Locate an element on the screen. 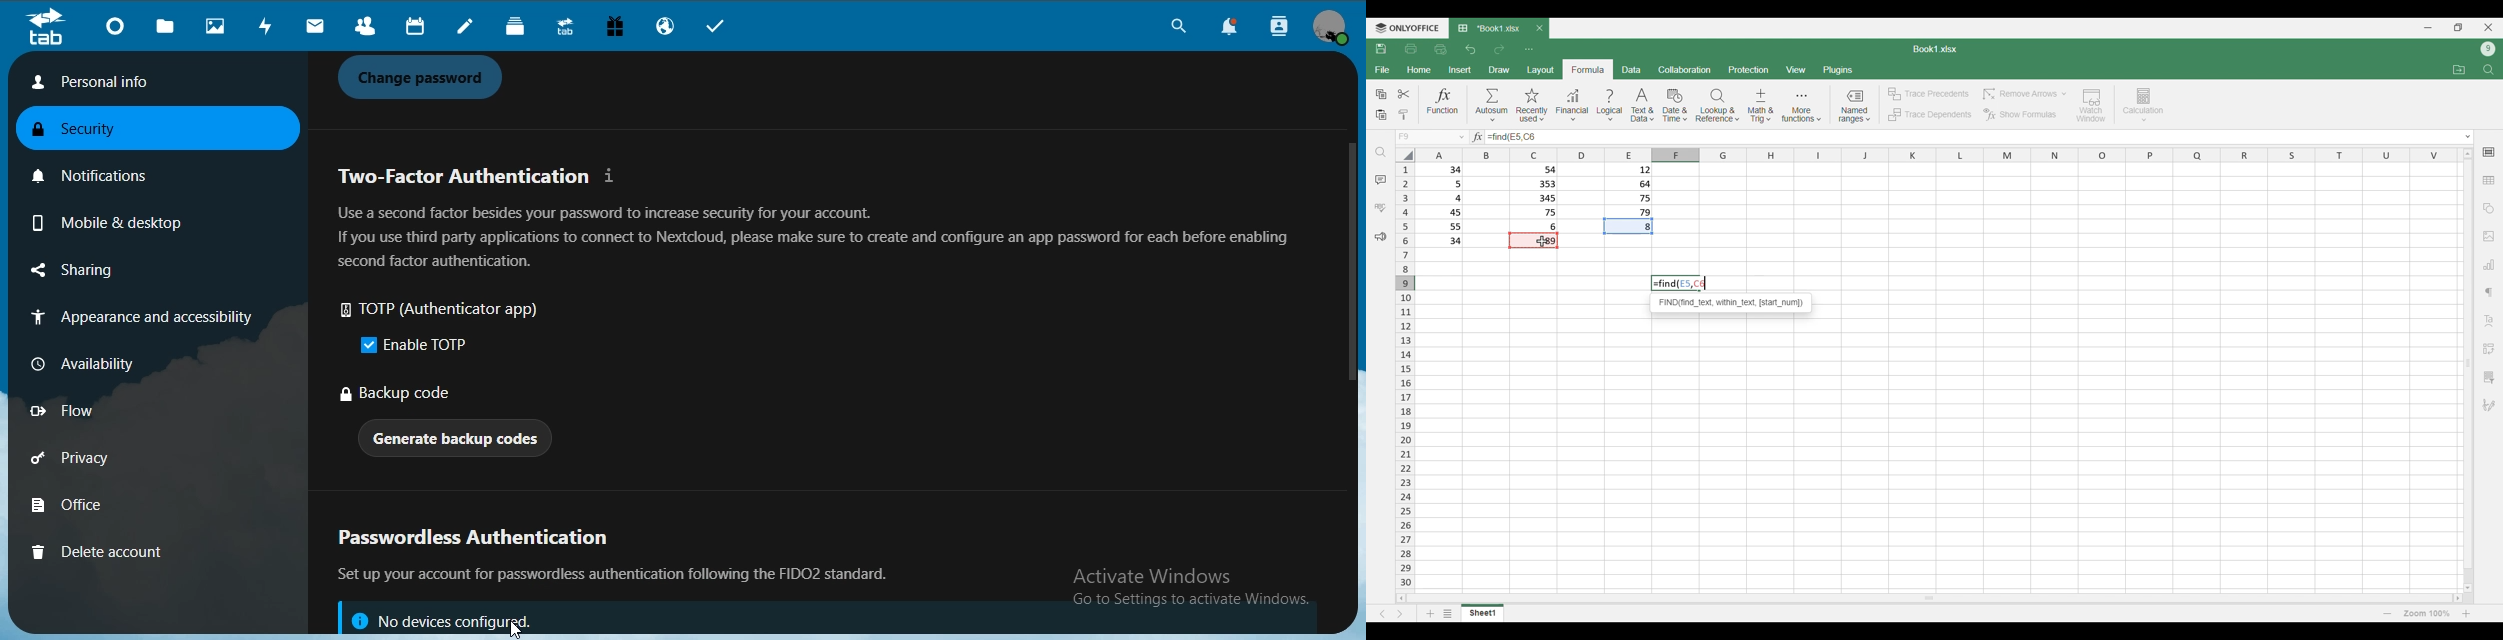 This screenshot has width=2520, height=644. cursor is located at coordinates (518, 629).